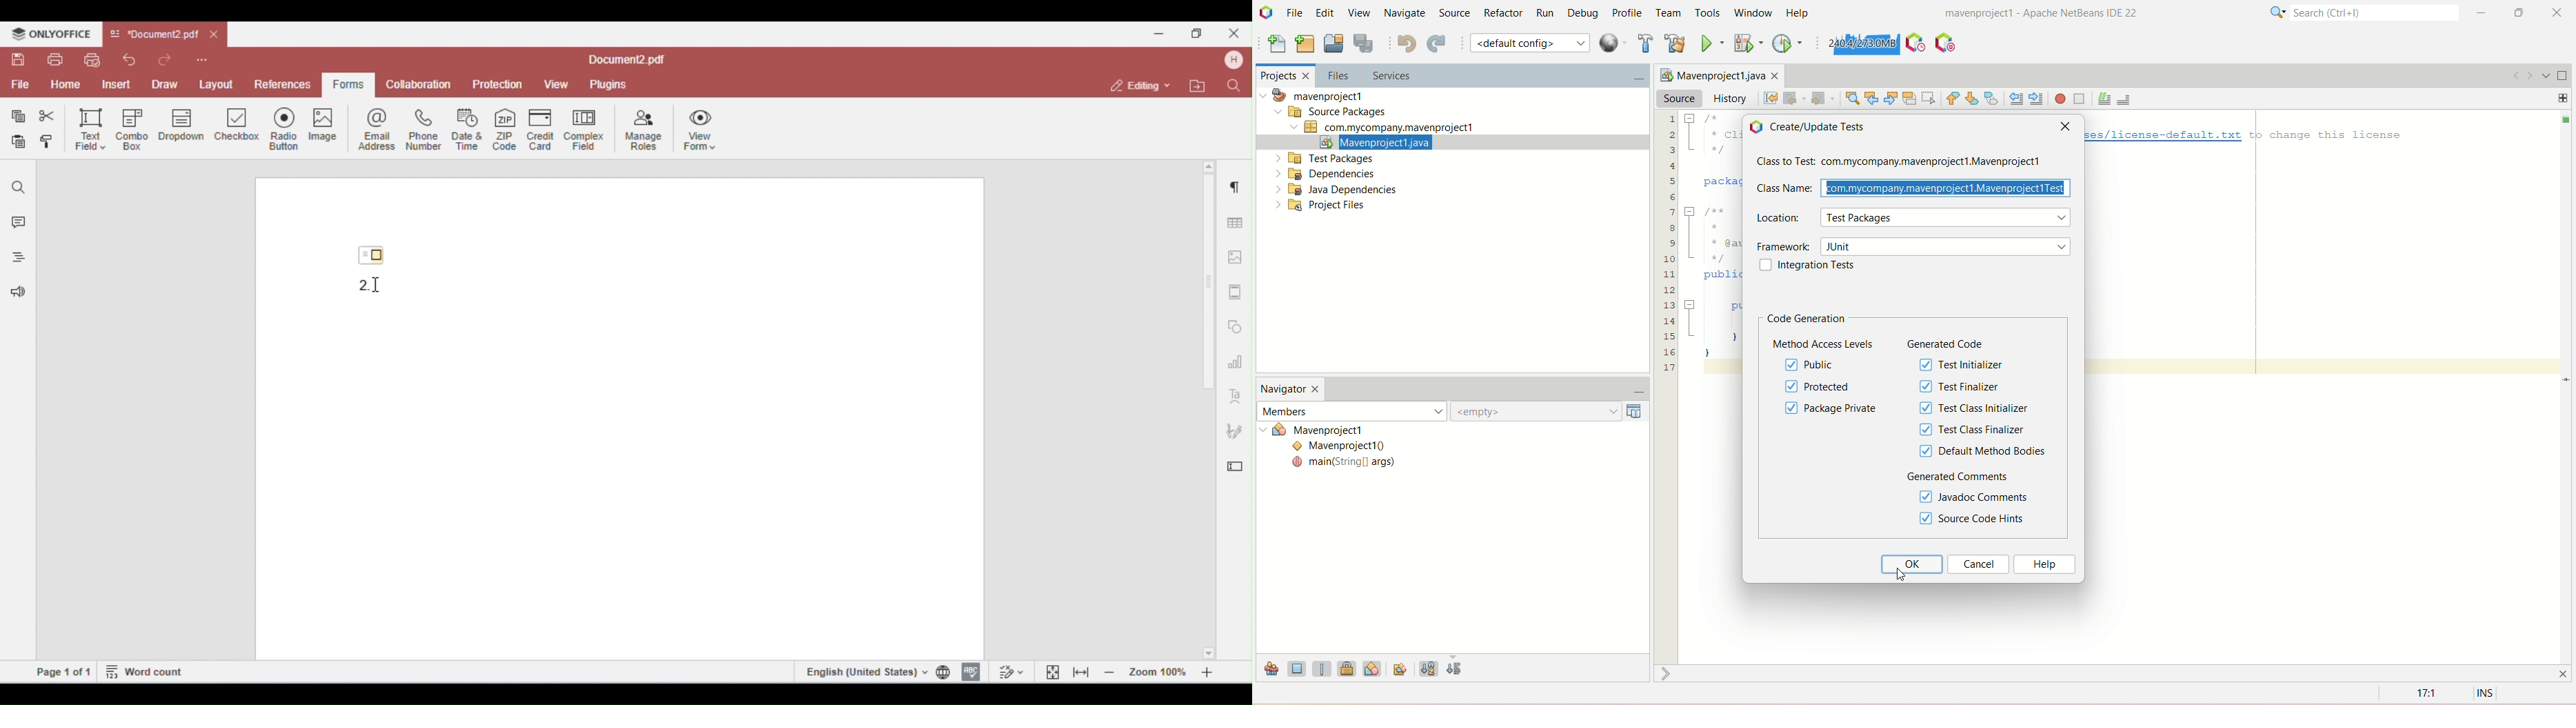  I want to click on project files, so click(1328, 206).